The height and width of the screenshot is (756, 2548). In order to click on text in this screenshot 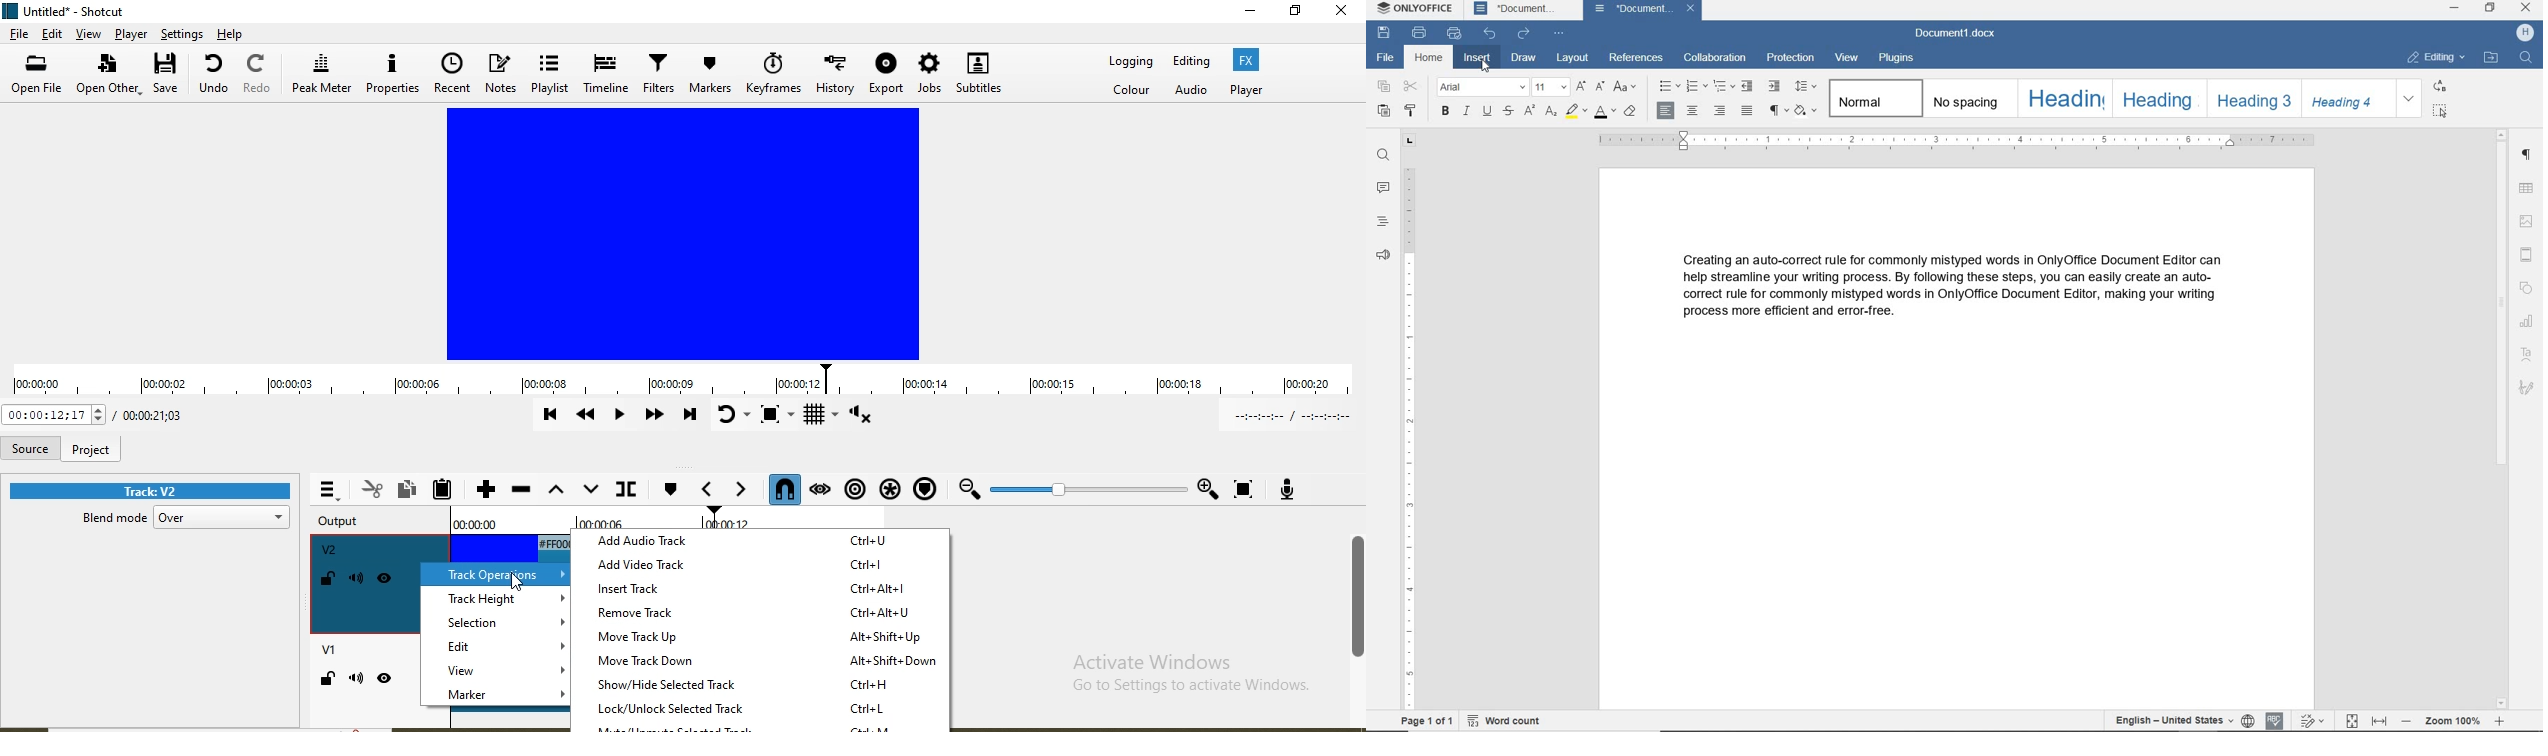, I will do `click(1960, 294)`.